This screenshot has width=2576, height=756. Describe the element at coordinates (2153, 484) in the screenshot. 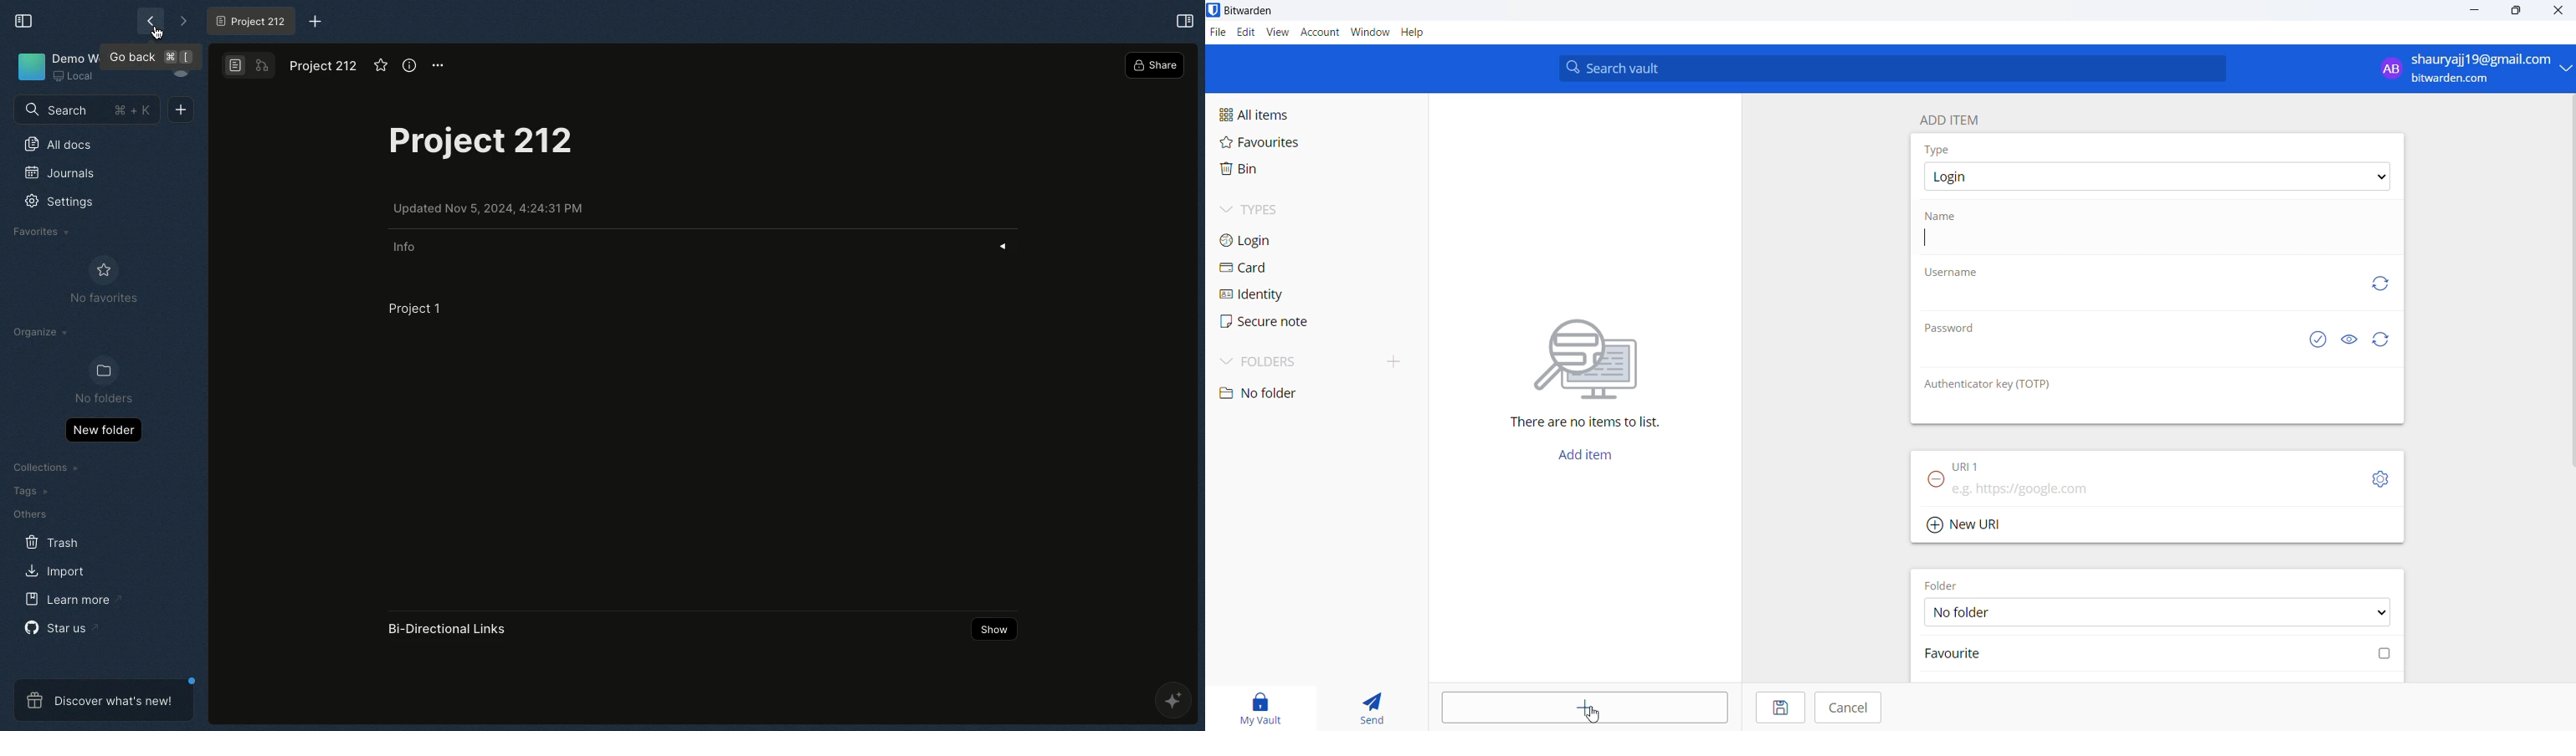

I see `URL input box` at that location.